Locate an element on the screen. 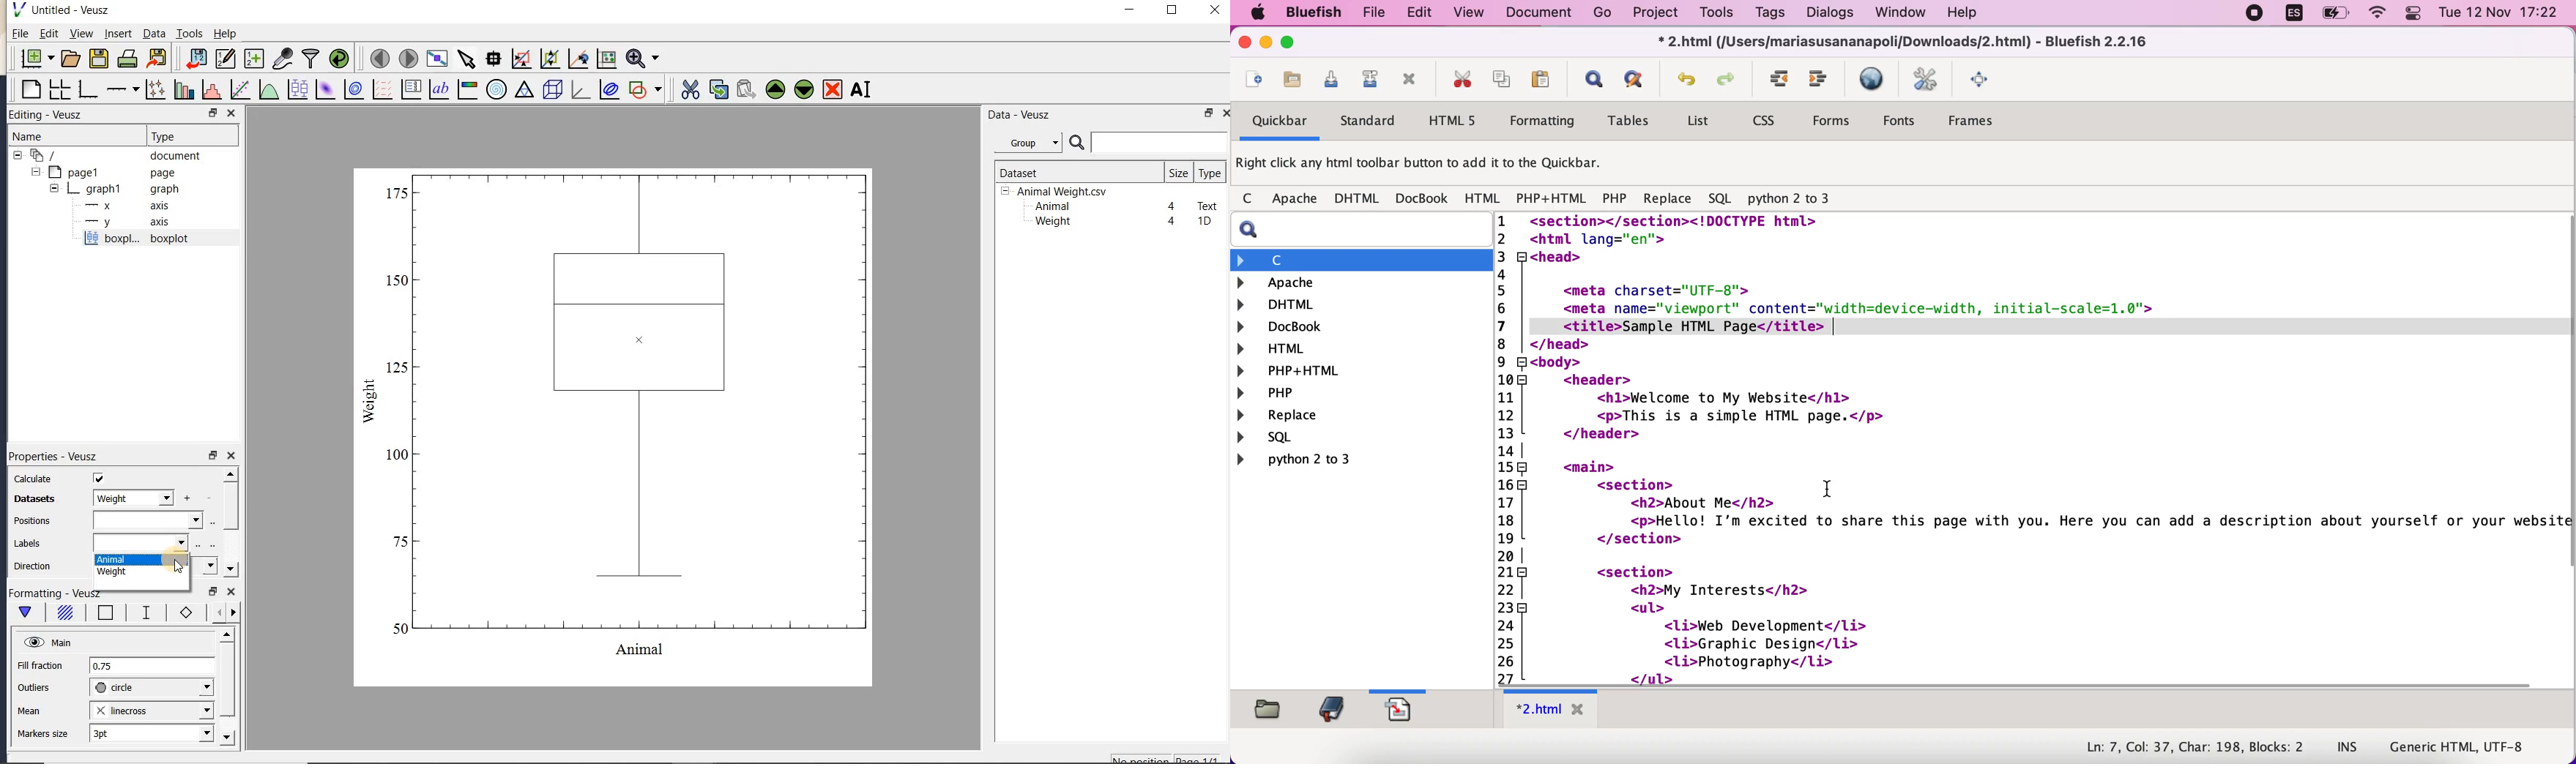  Edit preferences is located at coordinates (1931, 80).